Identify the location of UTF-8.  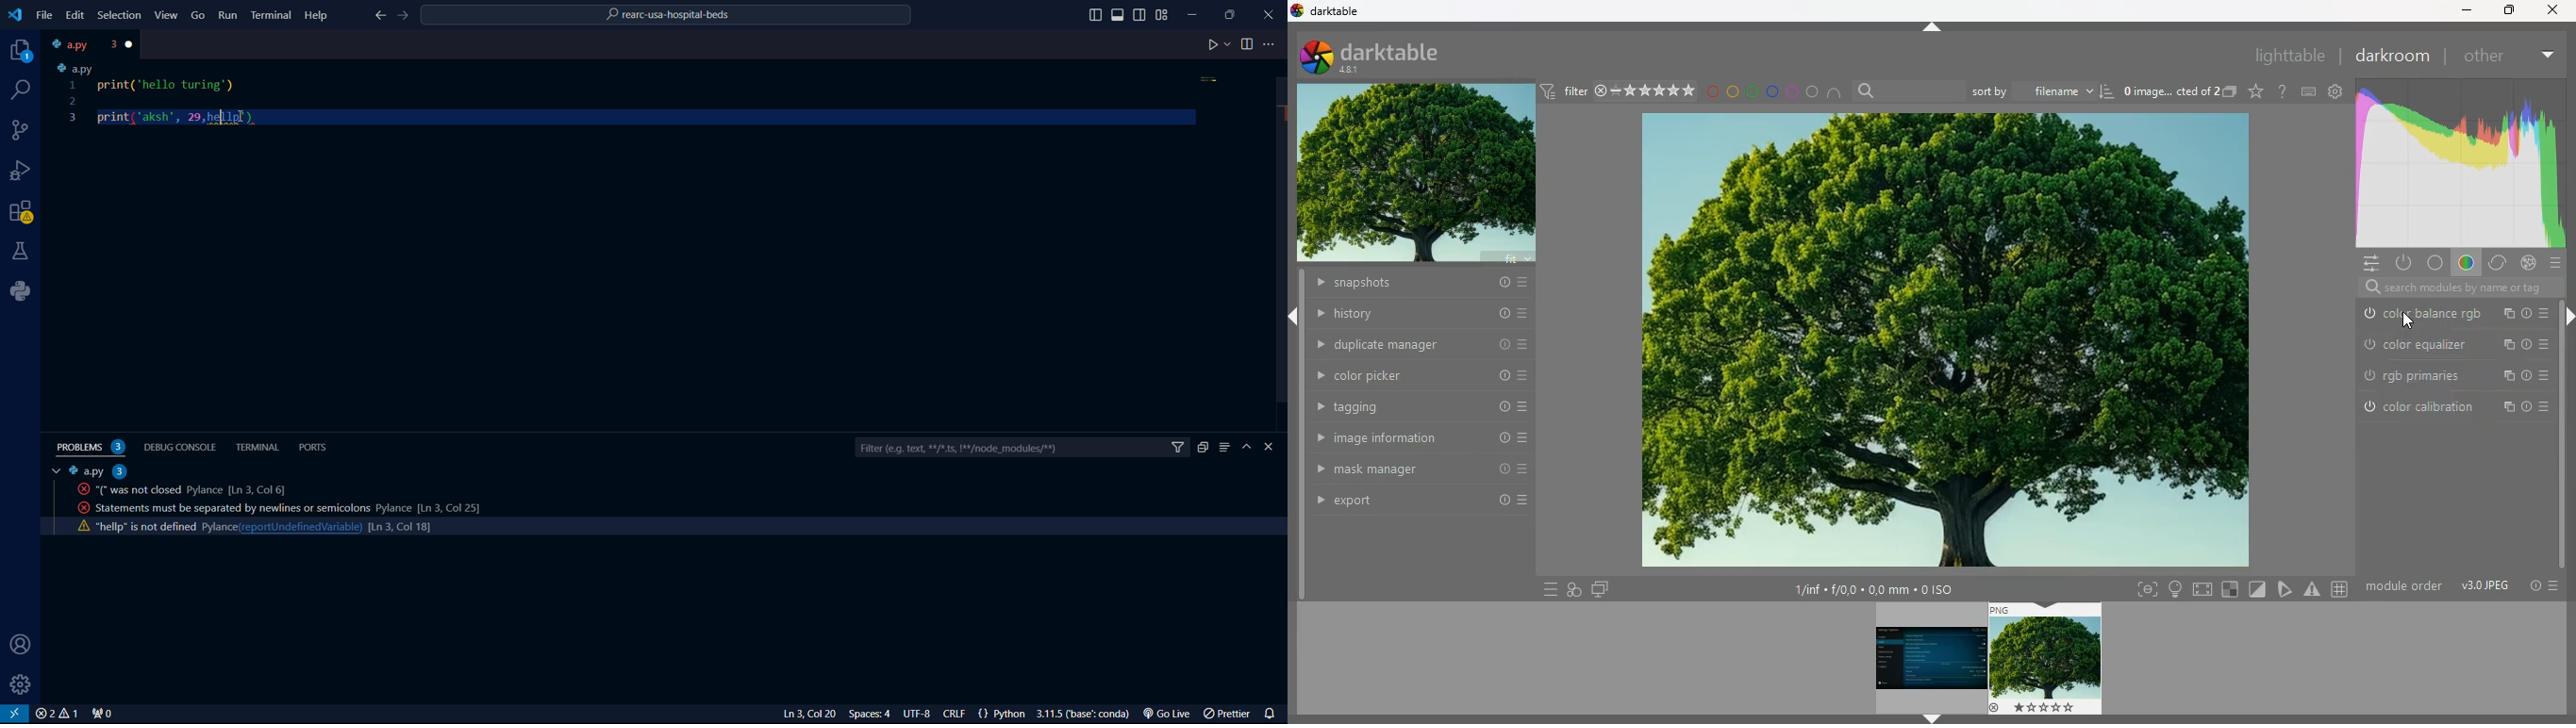
(922, 715).